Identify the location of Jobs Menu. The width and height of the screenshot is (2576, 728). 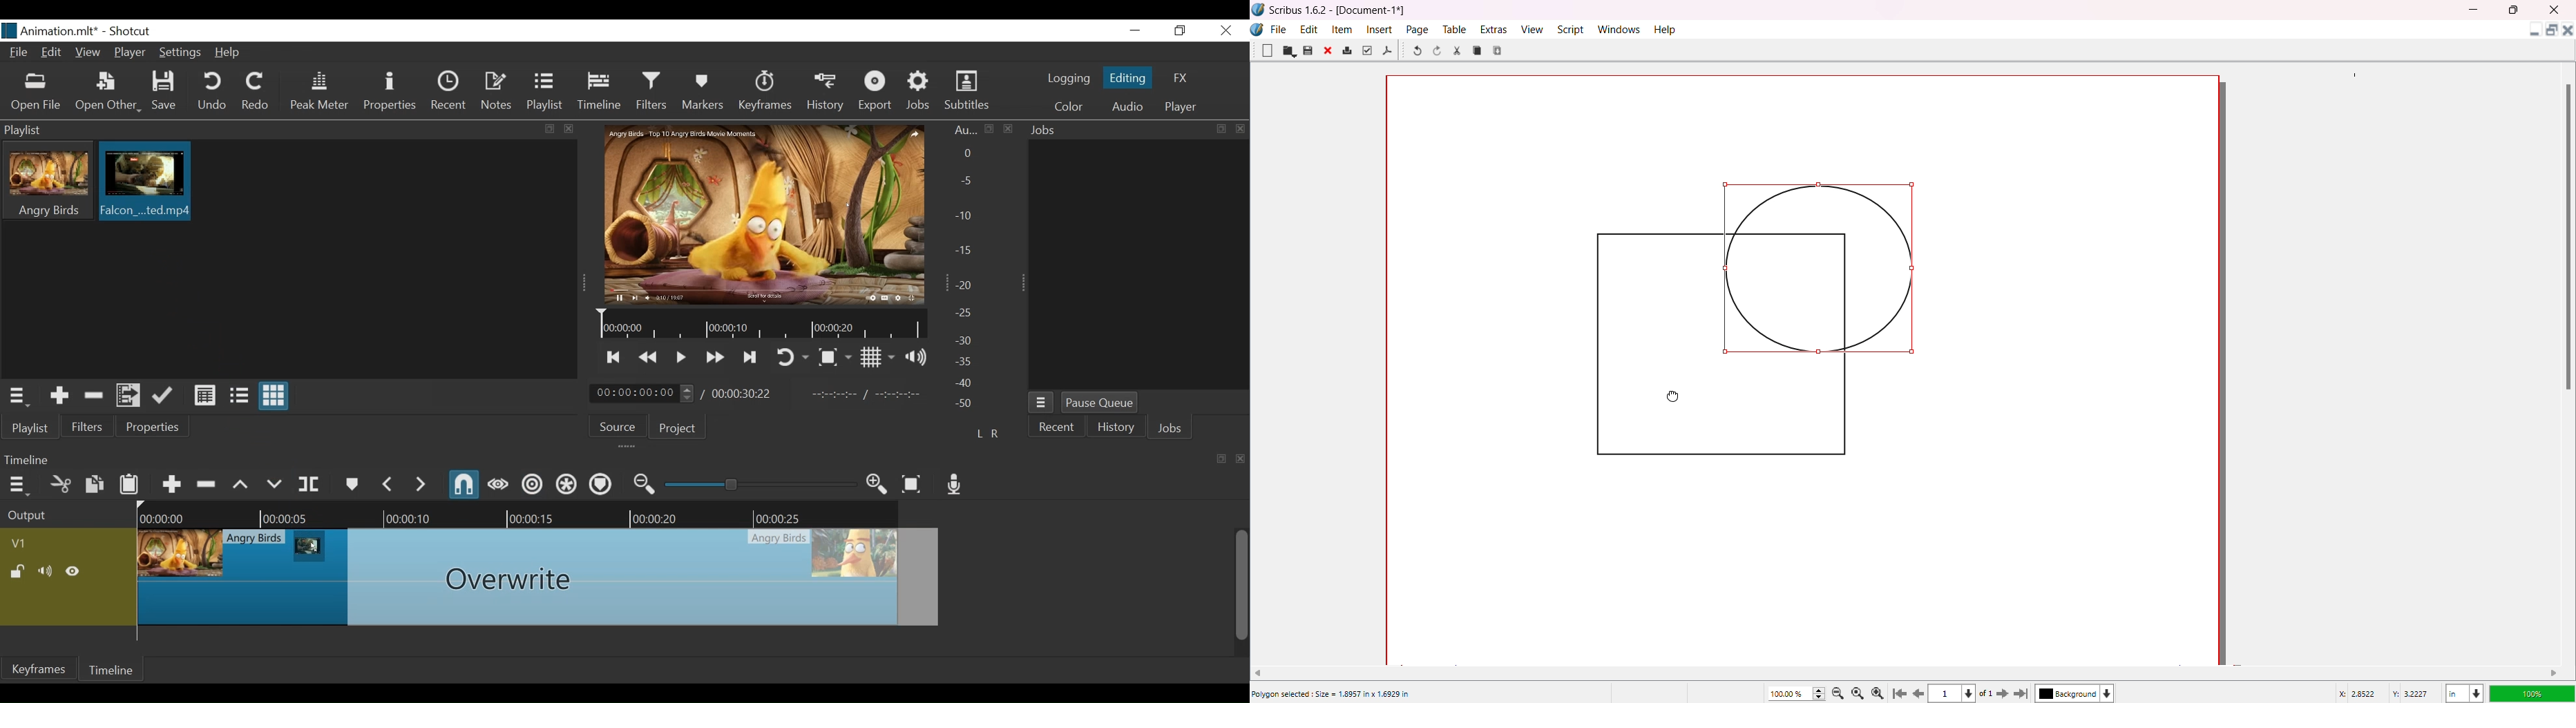
(1042, 404).